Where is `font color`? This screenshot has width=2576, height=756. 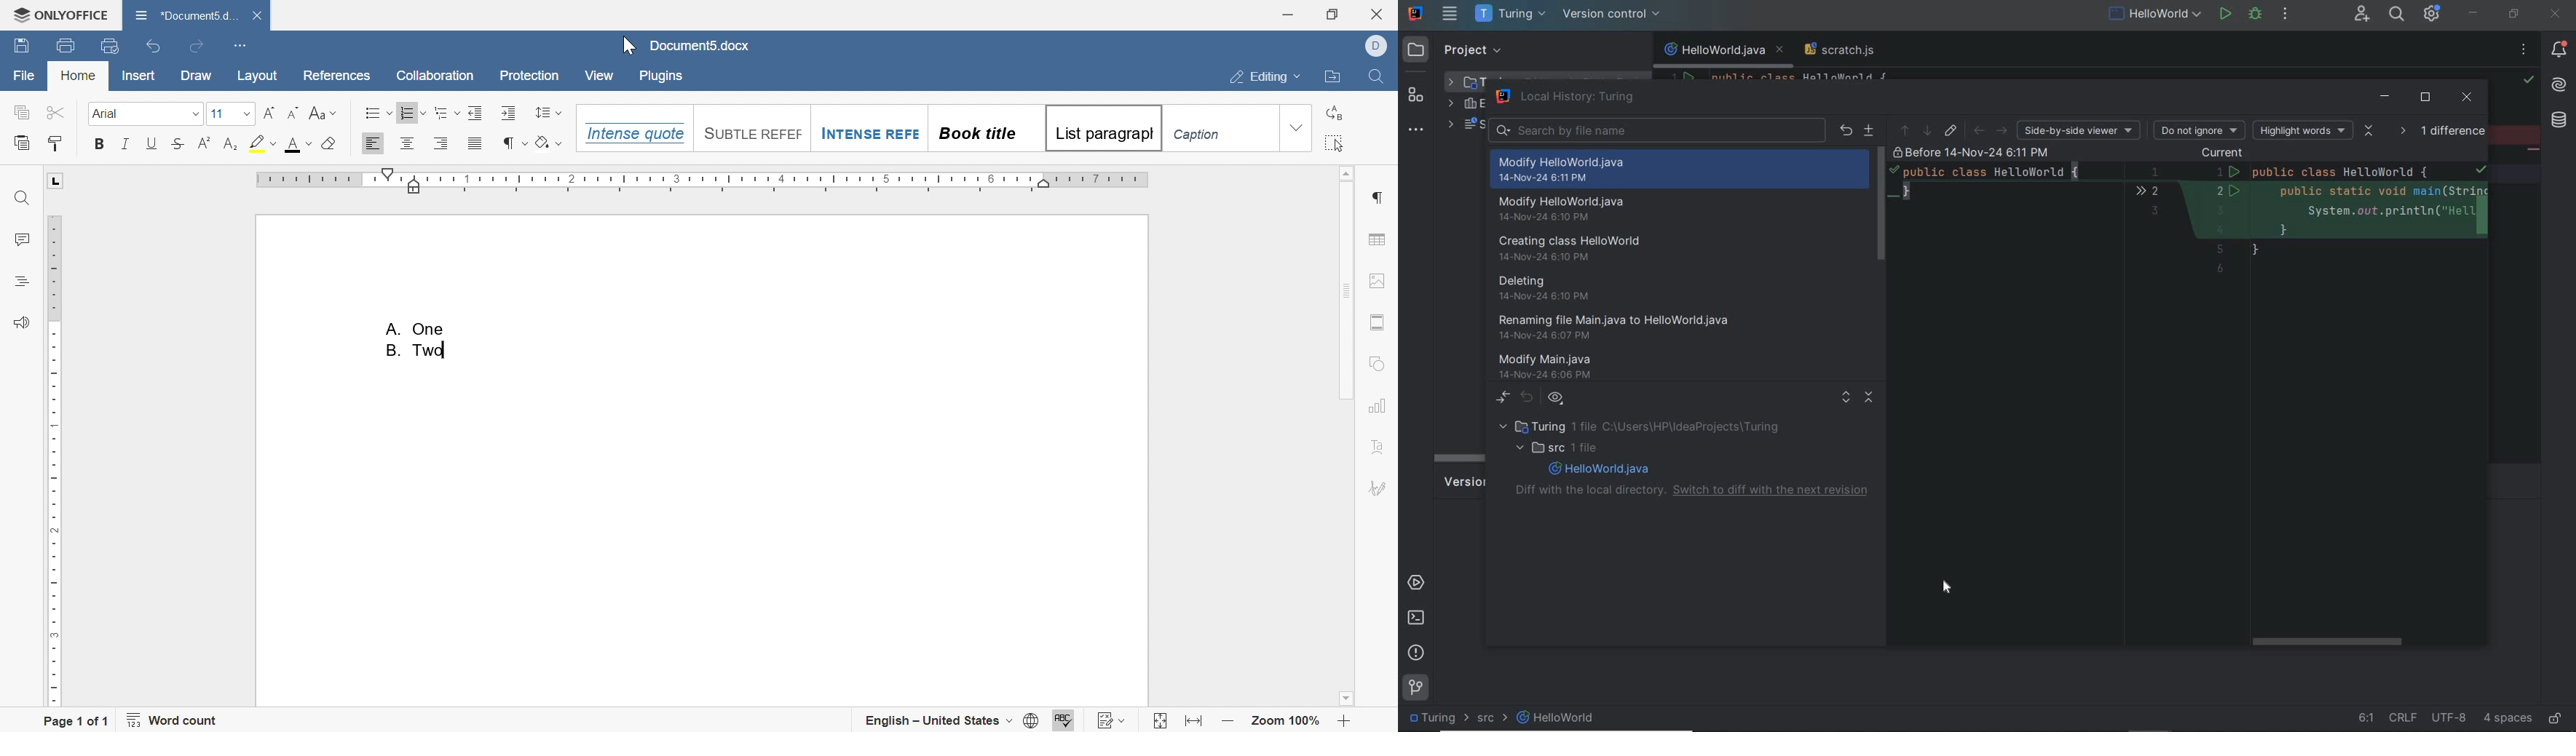
font color is located at coordinates (300, 144).